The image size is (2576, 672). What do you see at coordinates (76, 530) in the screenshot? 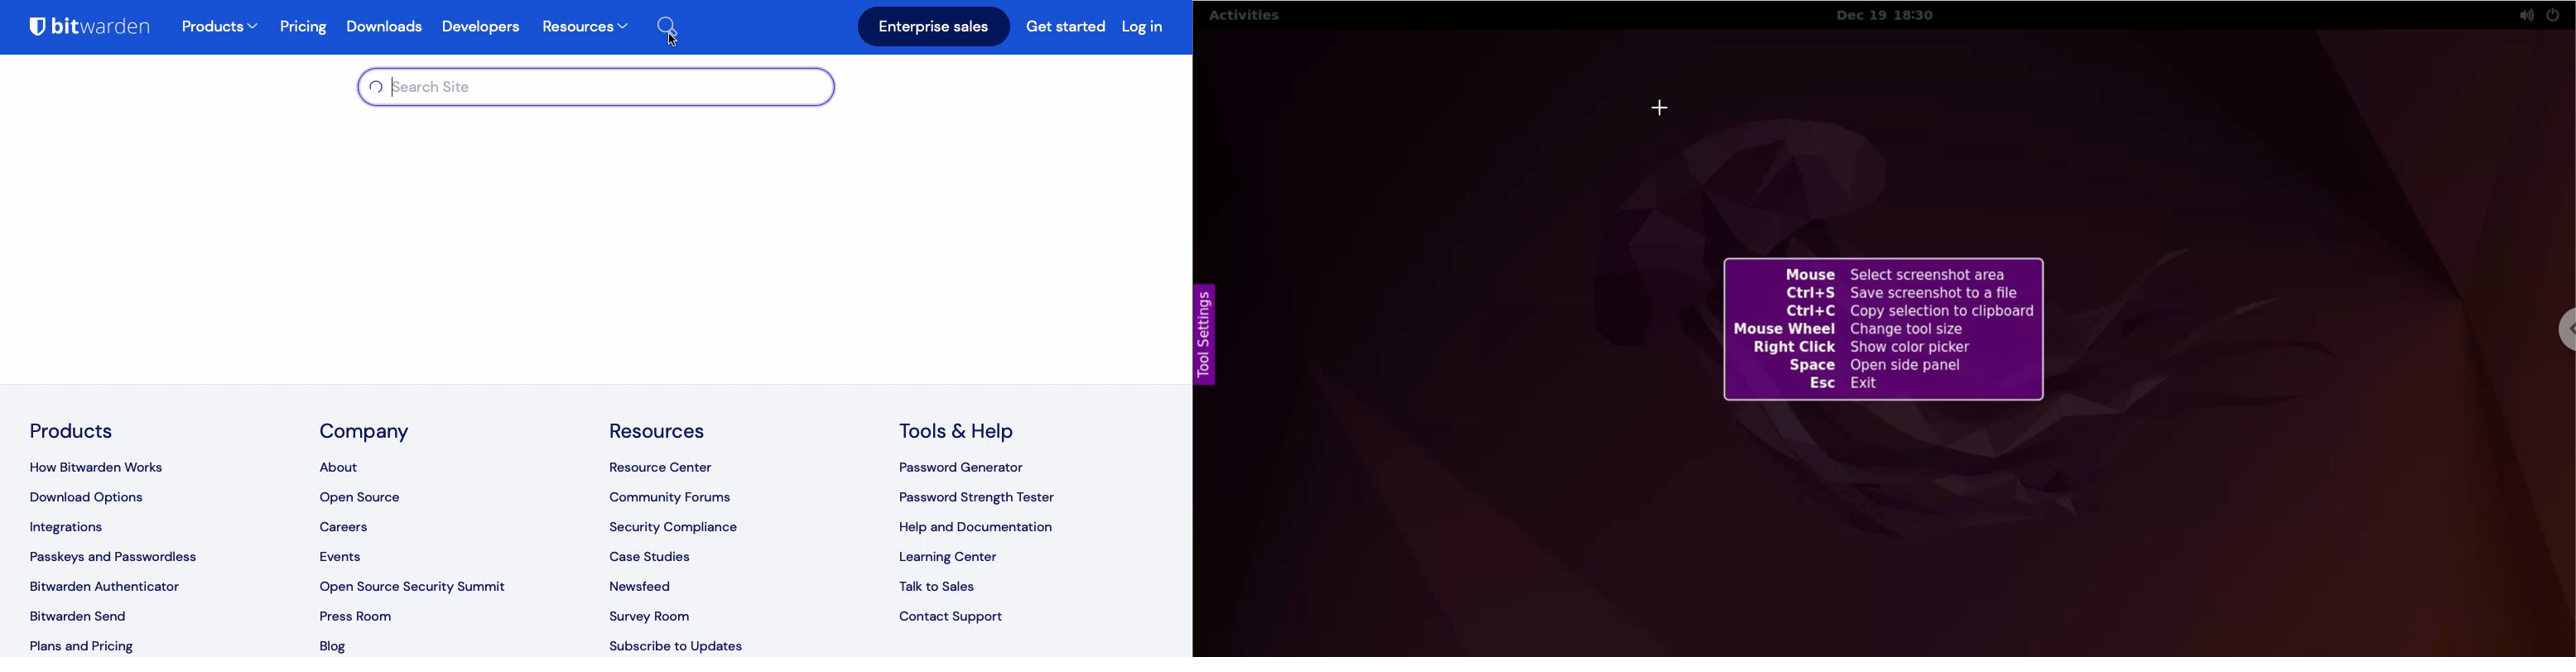
I see `integrations` at bounding box center [76, 530].